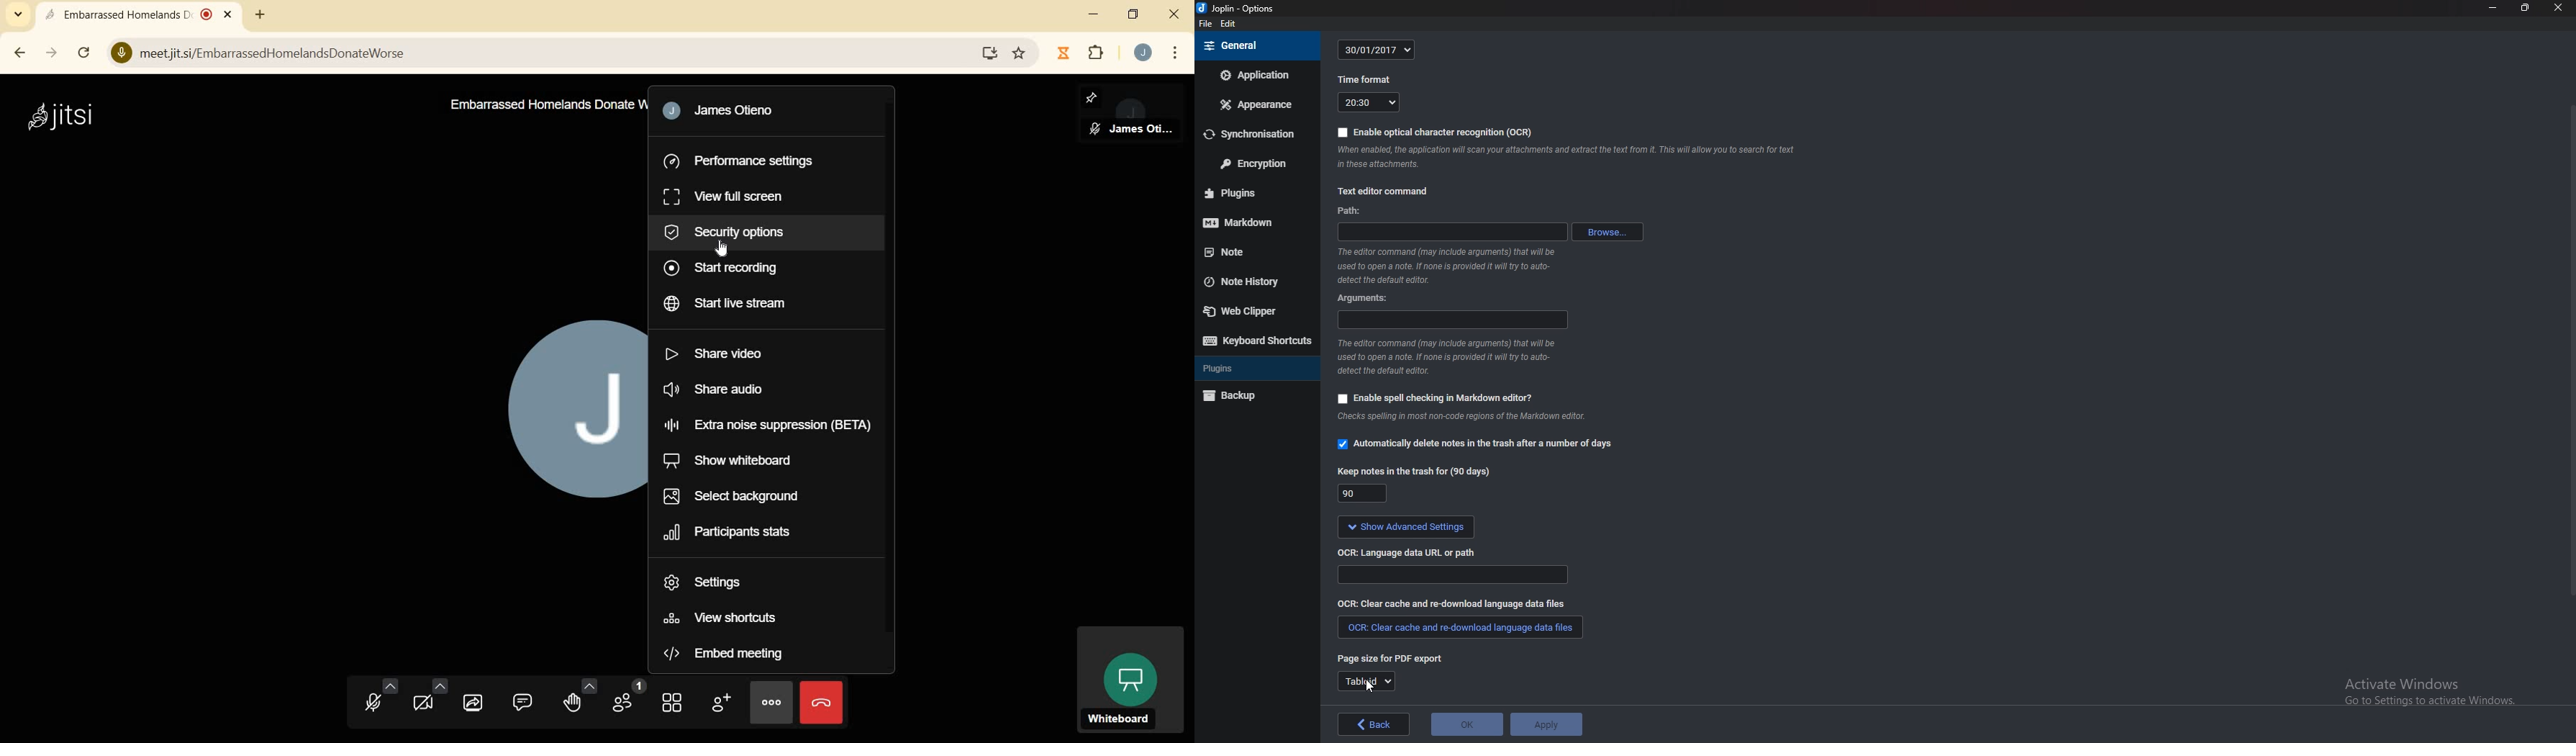 The image size is (2576, 756). What do you see at coordinates (733, 304) in the screenshot?
I see `START LIVE STREAM` at bounding box center [733, 304].